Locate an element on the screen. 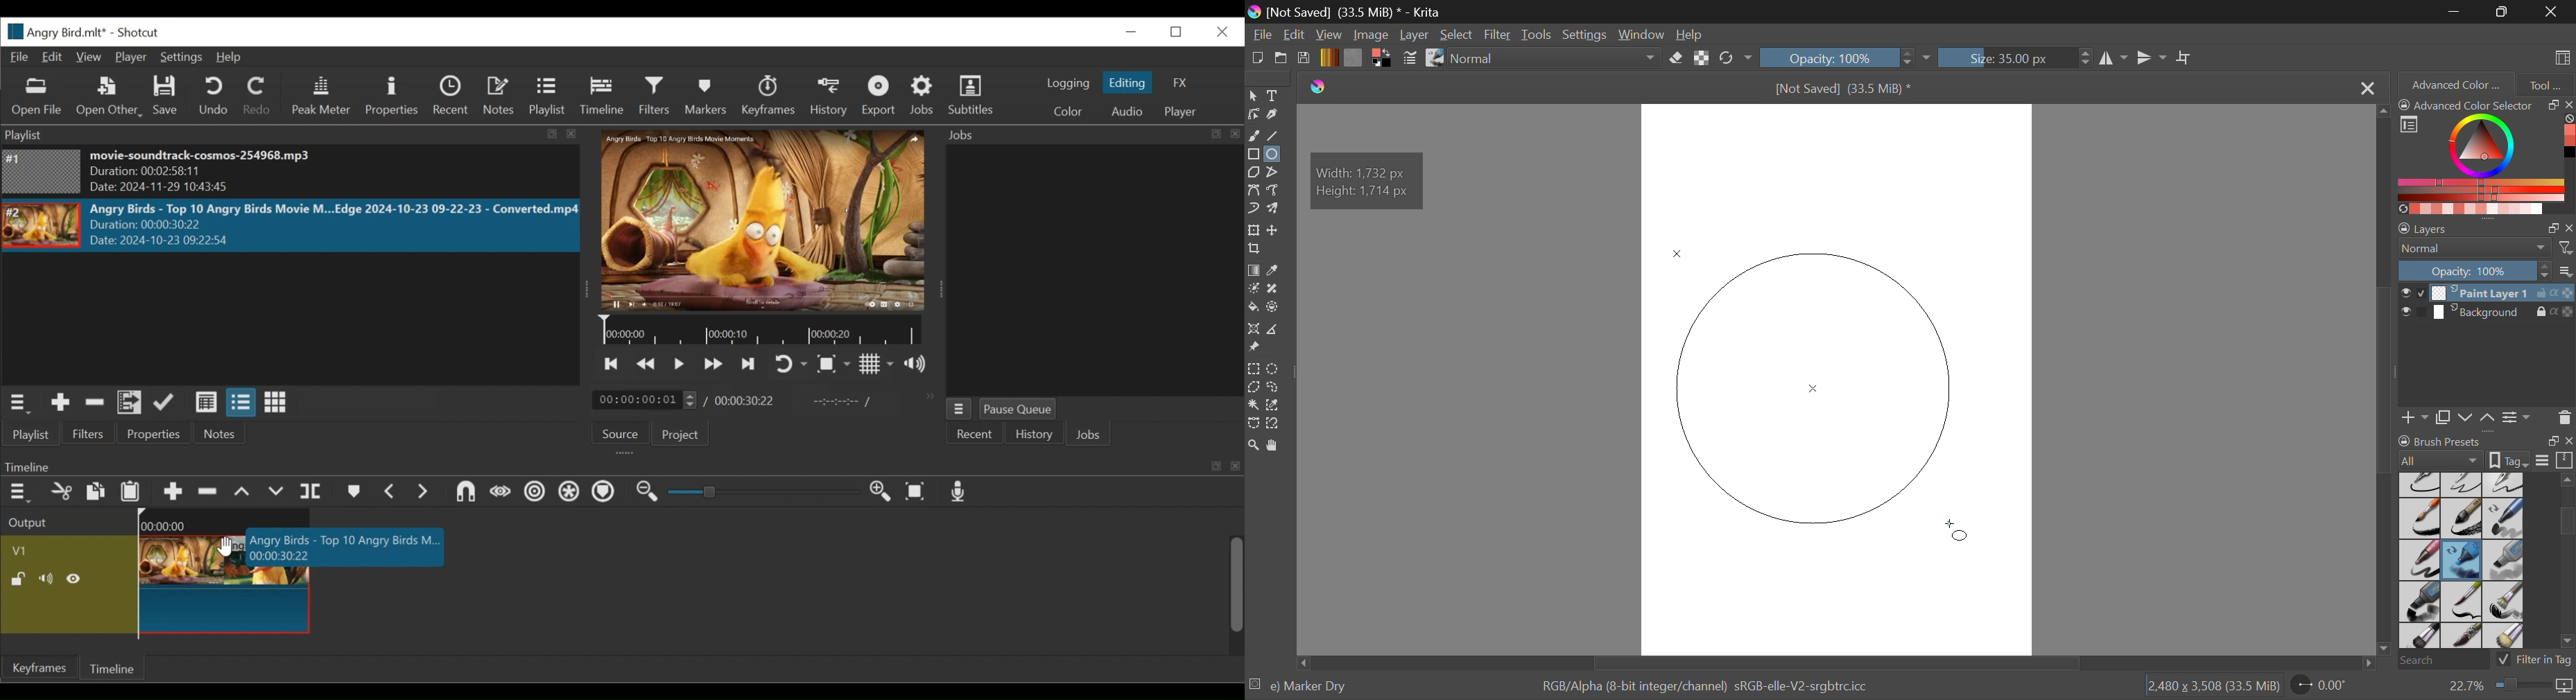  Playlist is located at coordinates (547, 97).